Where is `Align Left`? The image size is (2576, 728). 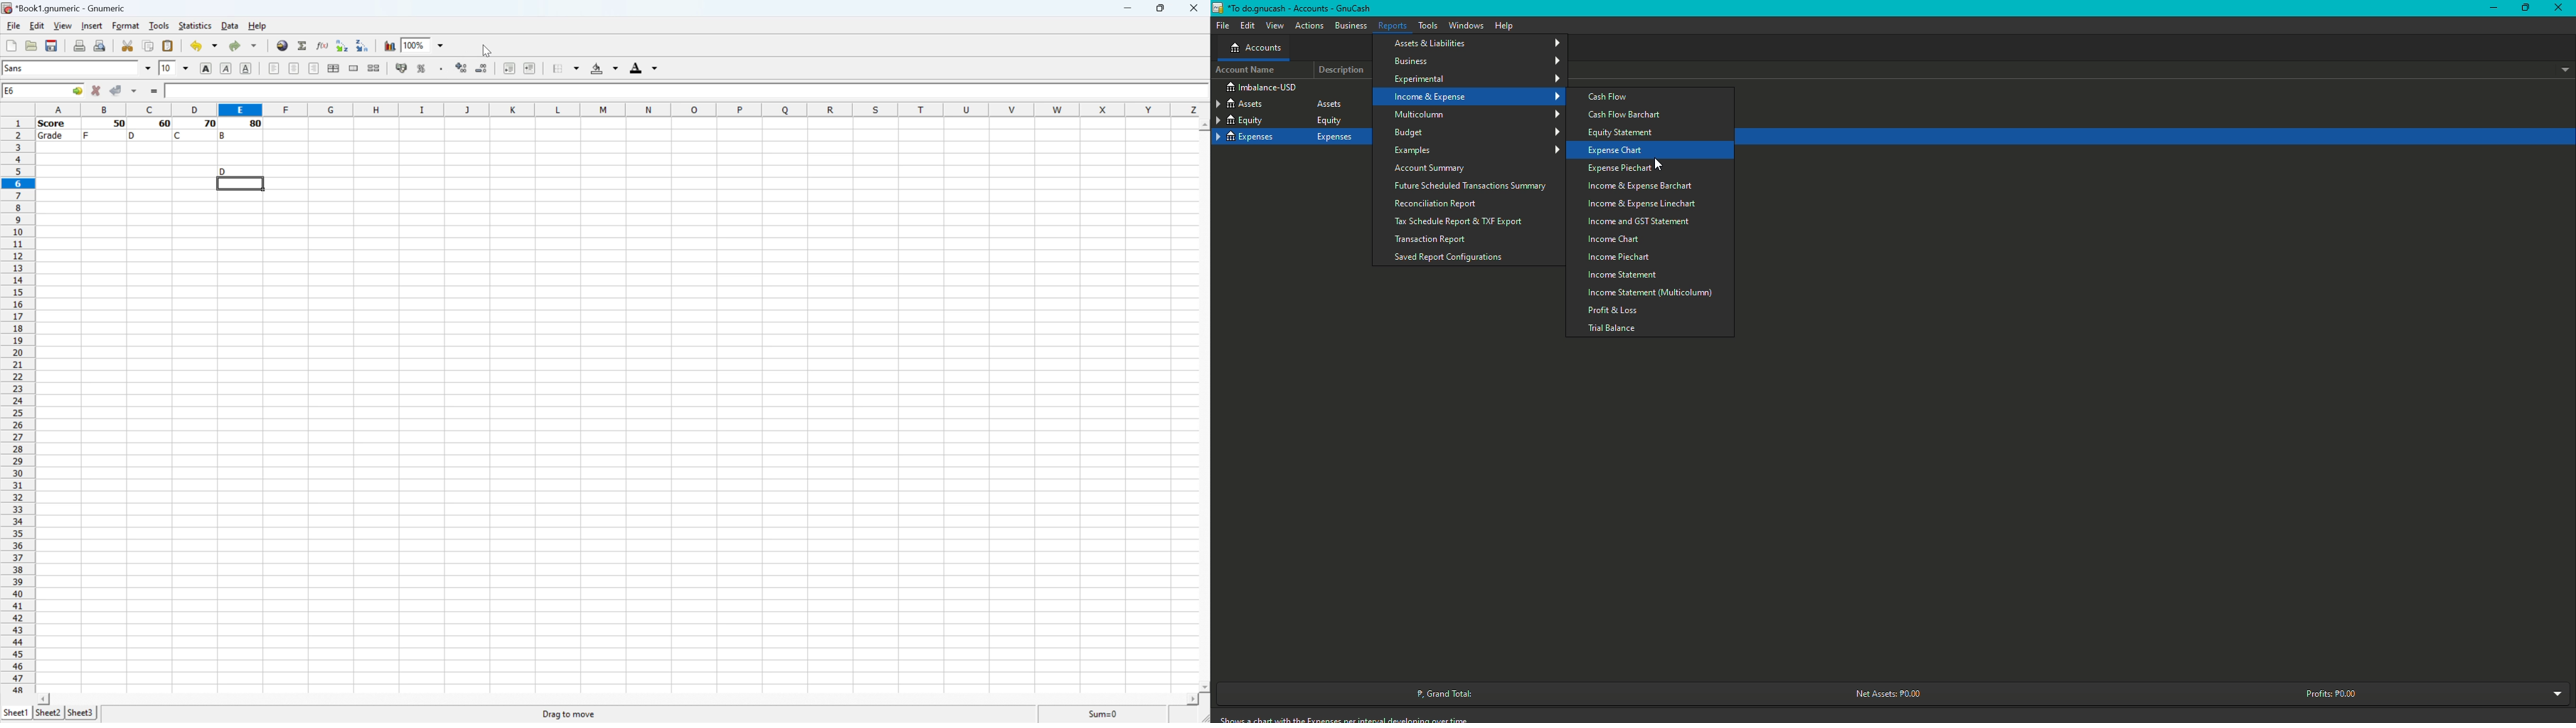
Align Left is located at coordinates (203, 69).